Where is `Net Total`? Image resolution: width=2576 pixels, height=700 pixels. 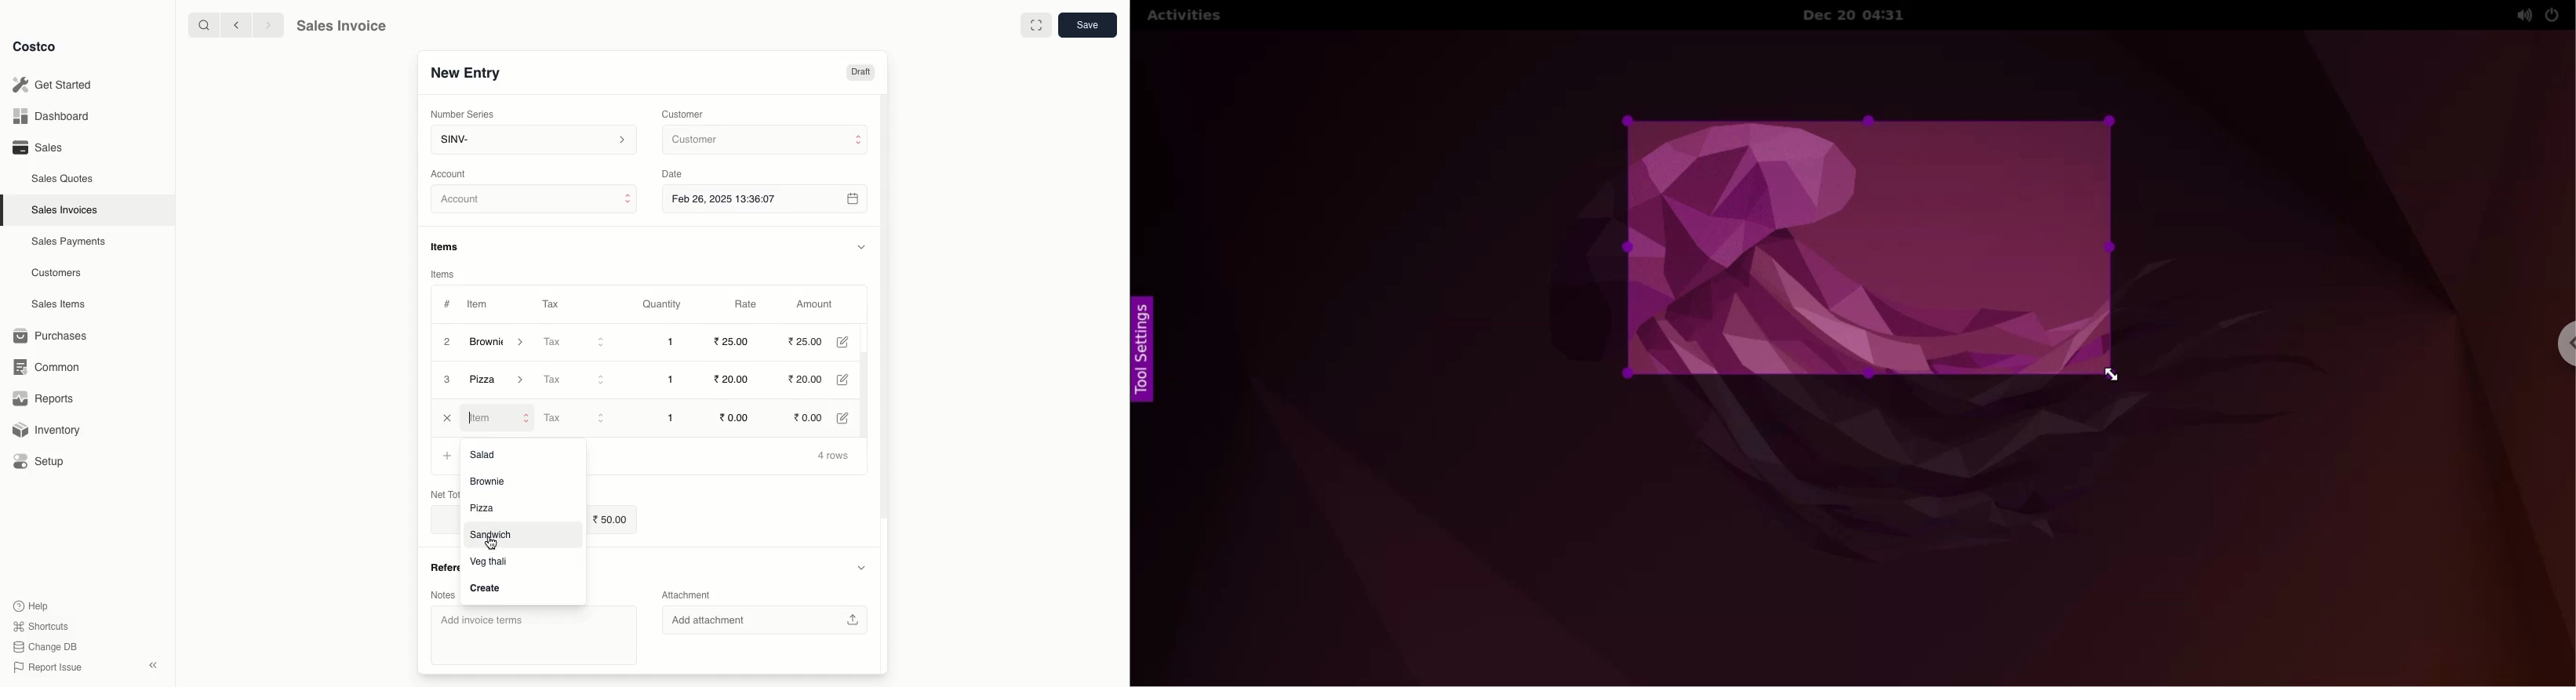
Net Total is located at coordinates (435, 493).